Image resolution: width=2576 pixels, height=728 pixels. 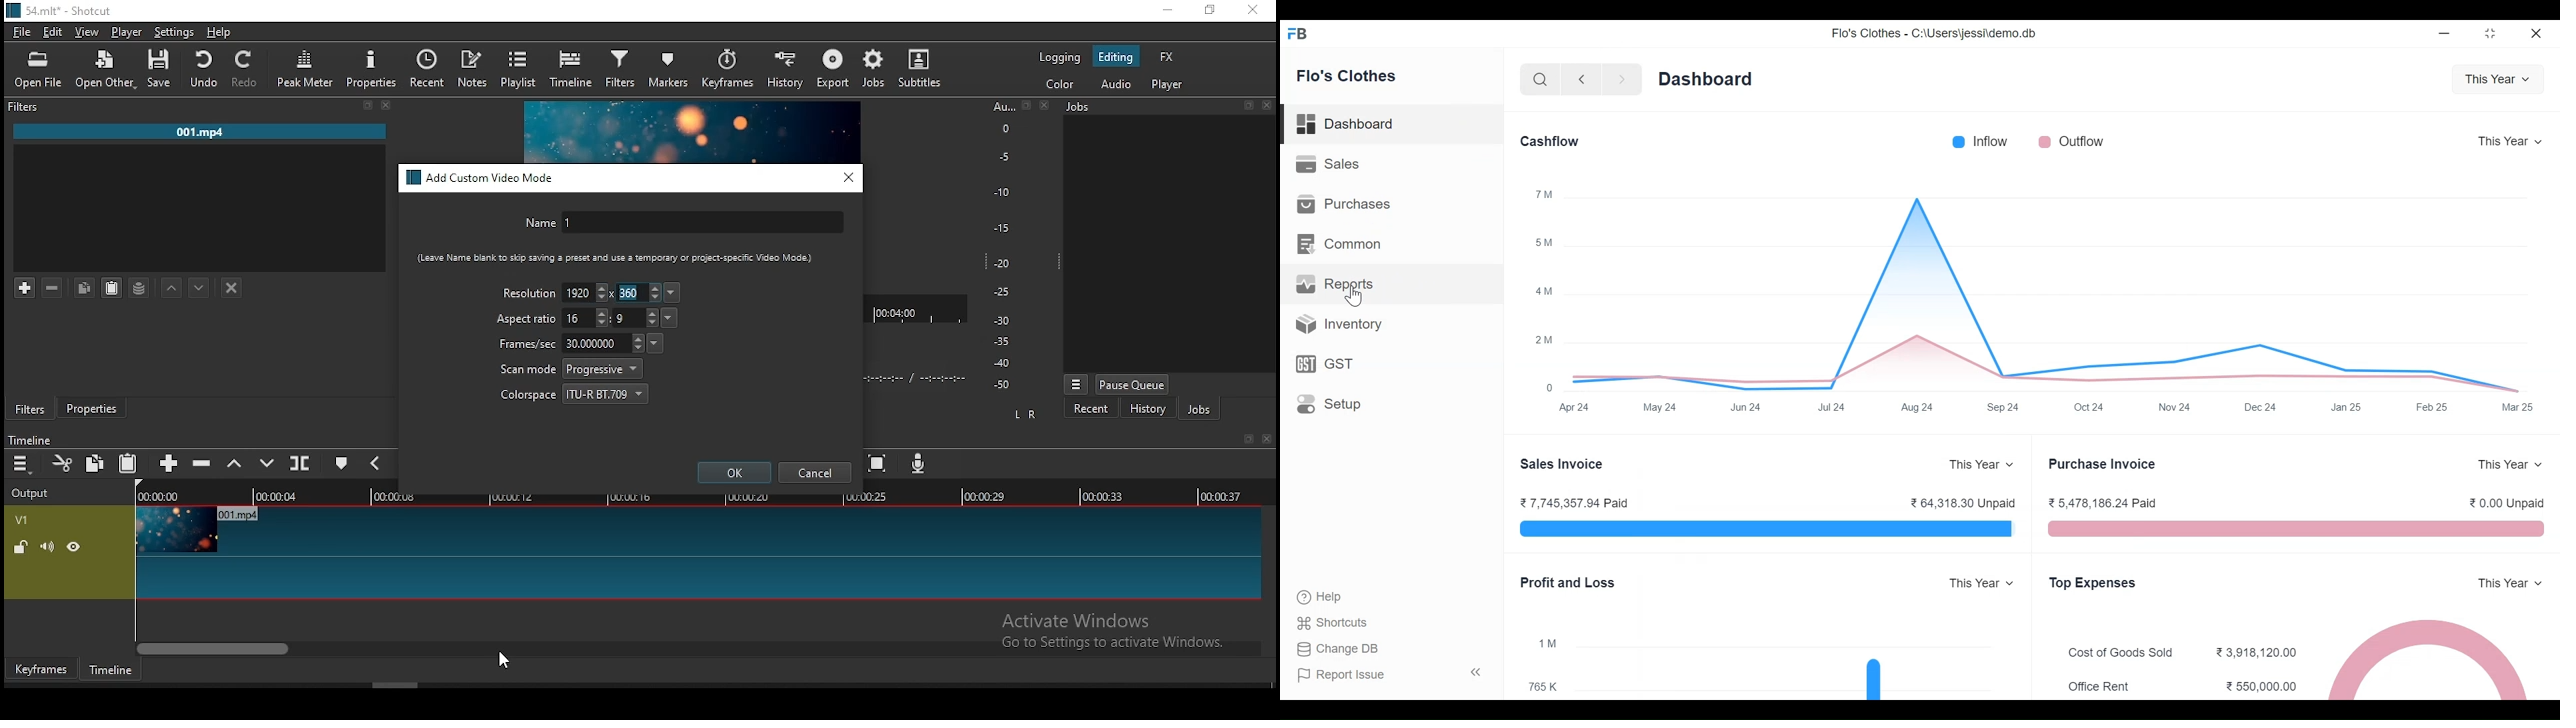 I want to click on visual representation of paid over unpaid amount , so click(x=1768, y=529).